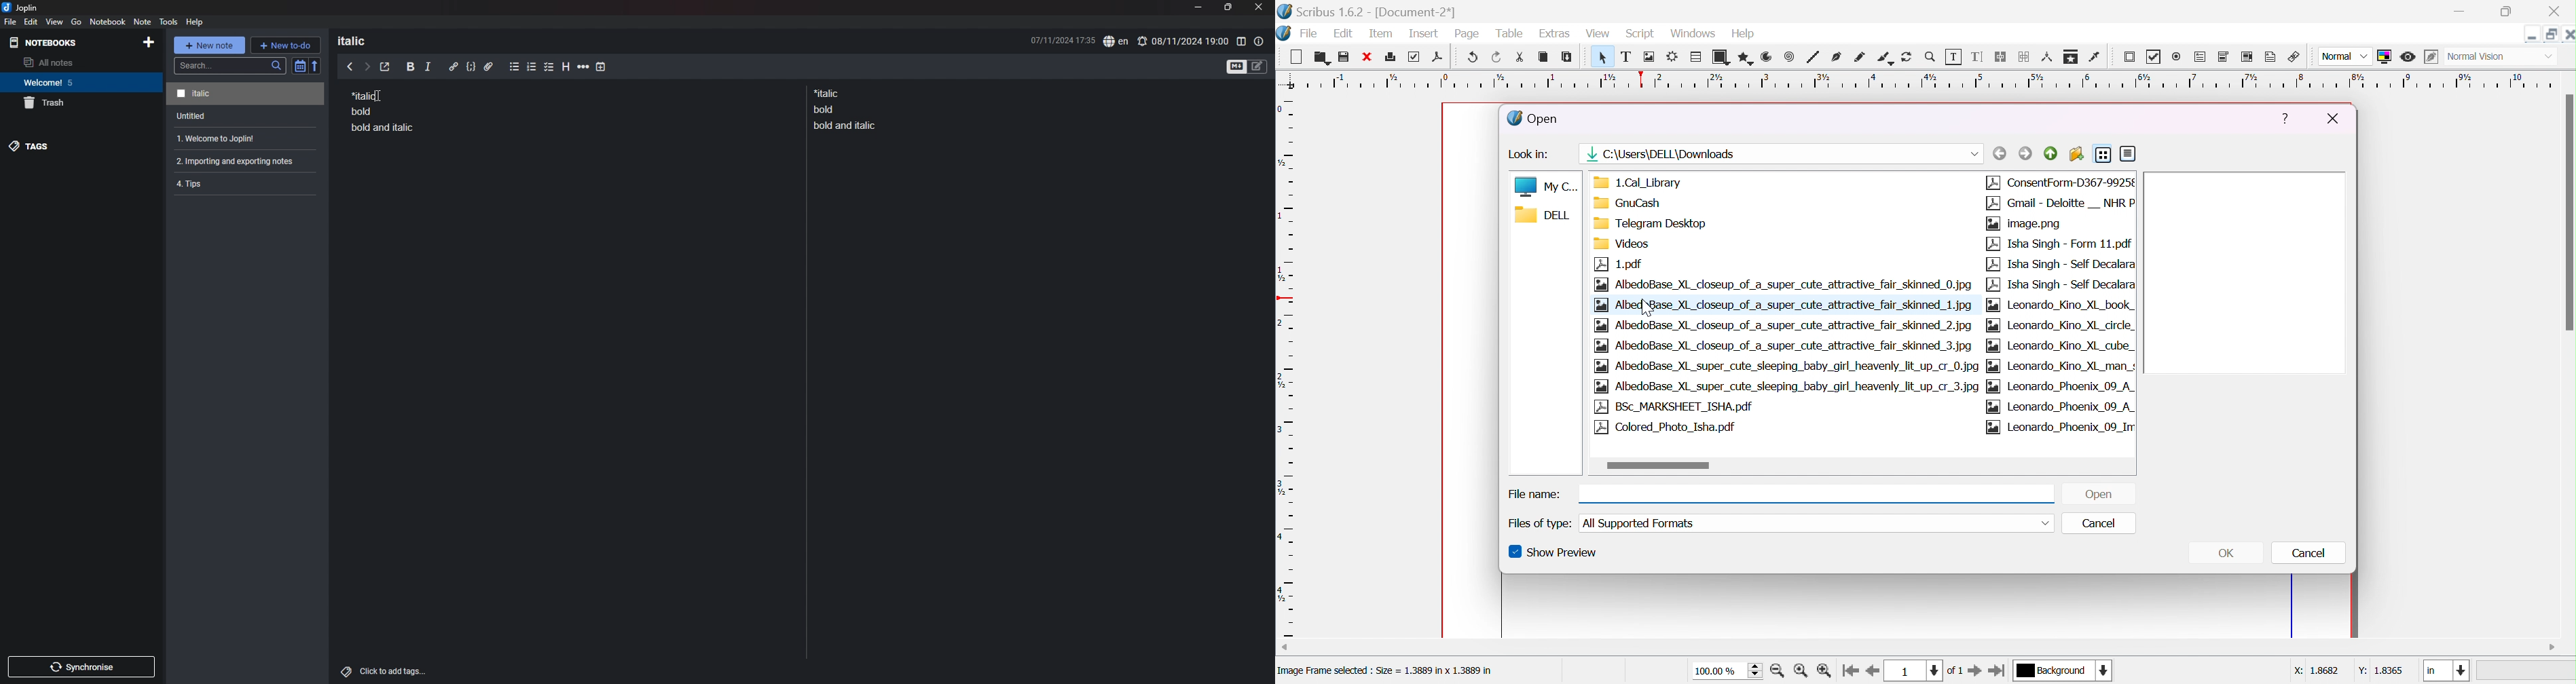  Describe the element at coordinates (2070, 56) in the screenshot. I see `copy item properties` at that location.